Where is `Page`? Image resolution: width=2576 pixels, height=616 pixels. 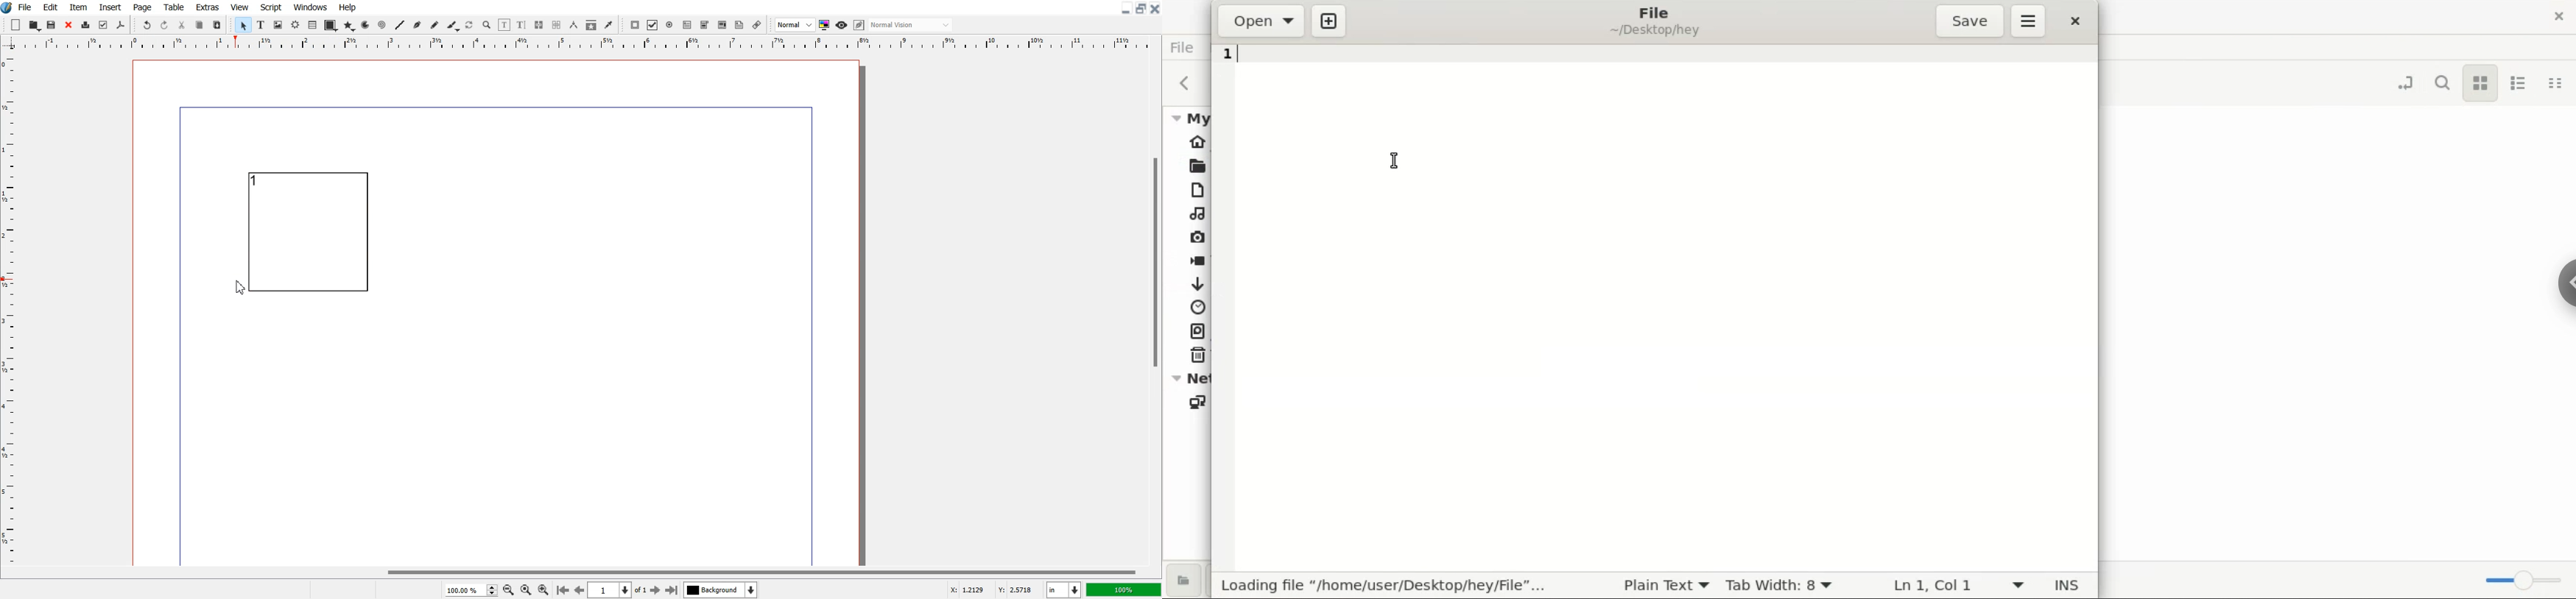 Page is located at coordinates (142, 7).